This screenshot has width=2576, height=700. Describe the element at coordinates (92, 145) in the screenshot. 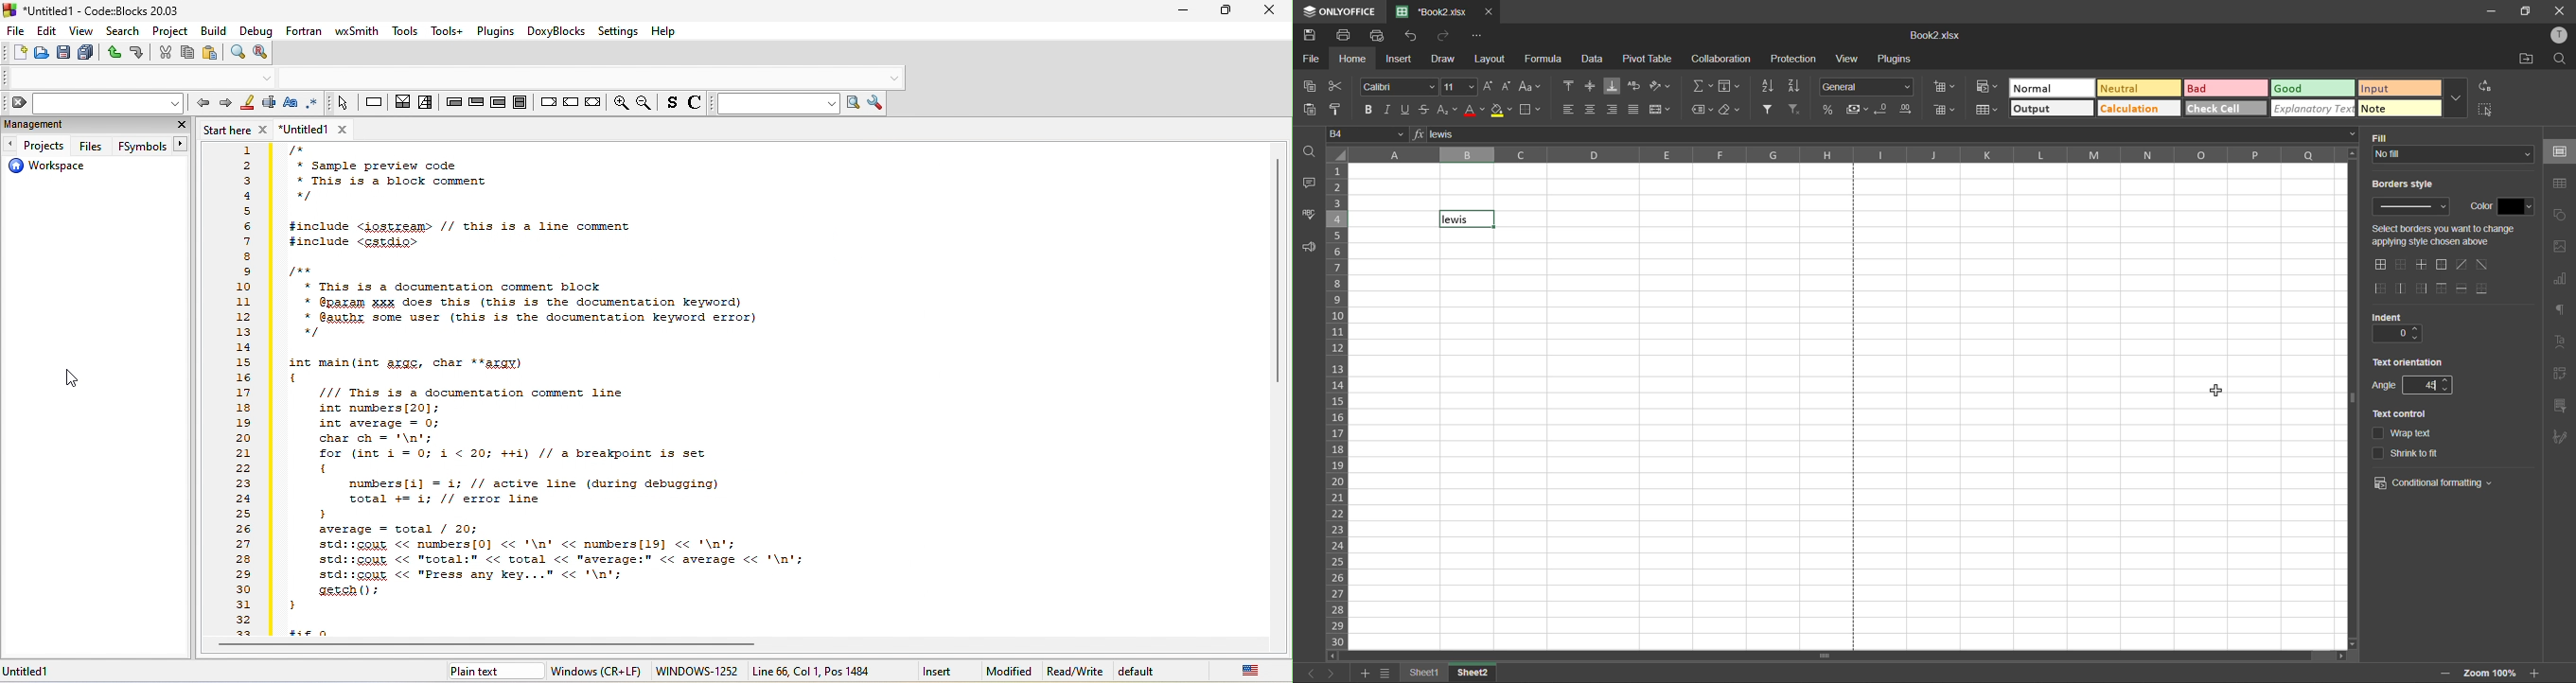

I see `files` at that location.